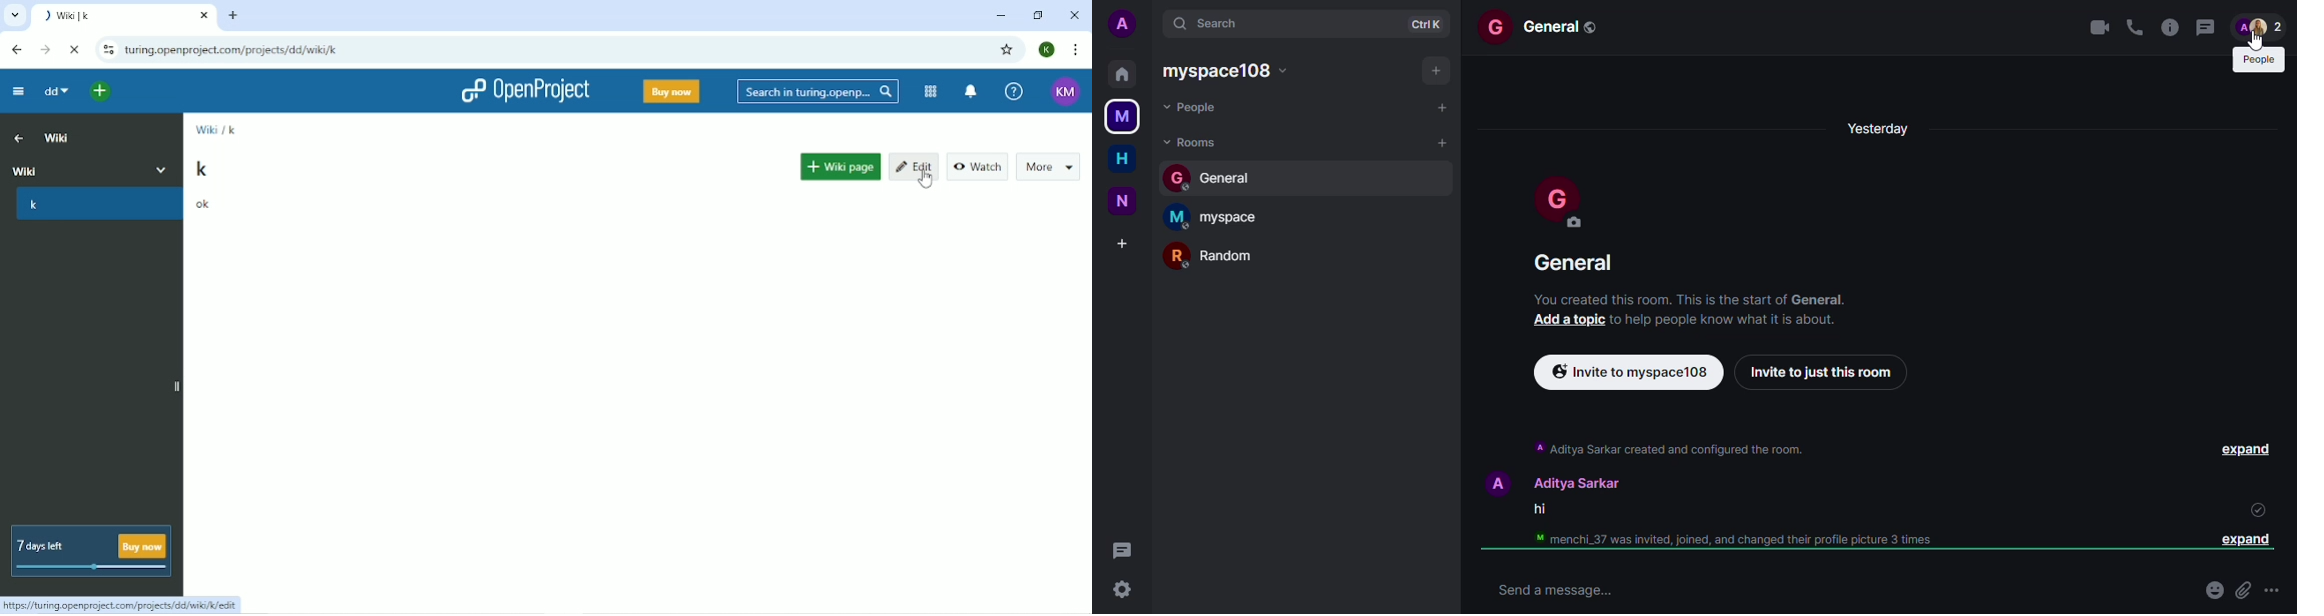 This screenshot has height=616, width=2324. I want to click on attach, so click(2242, 589).